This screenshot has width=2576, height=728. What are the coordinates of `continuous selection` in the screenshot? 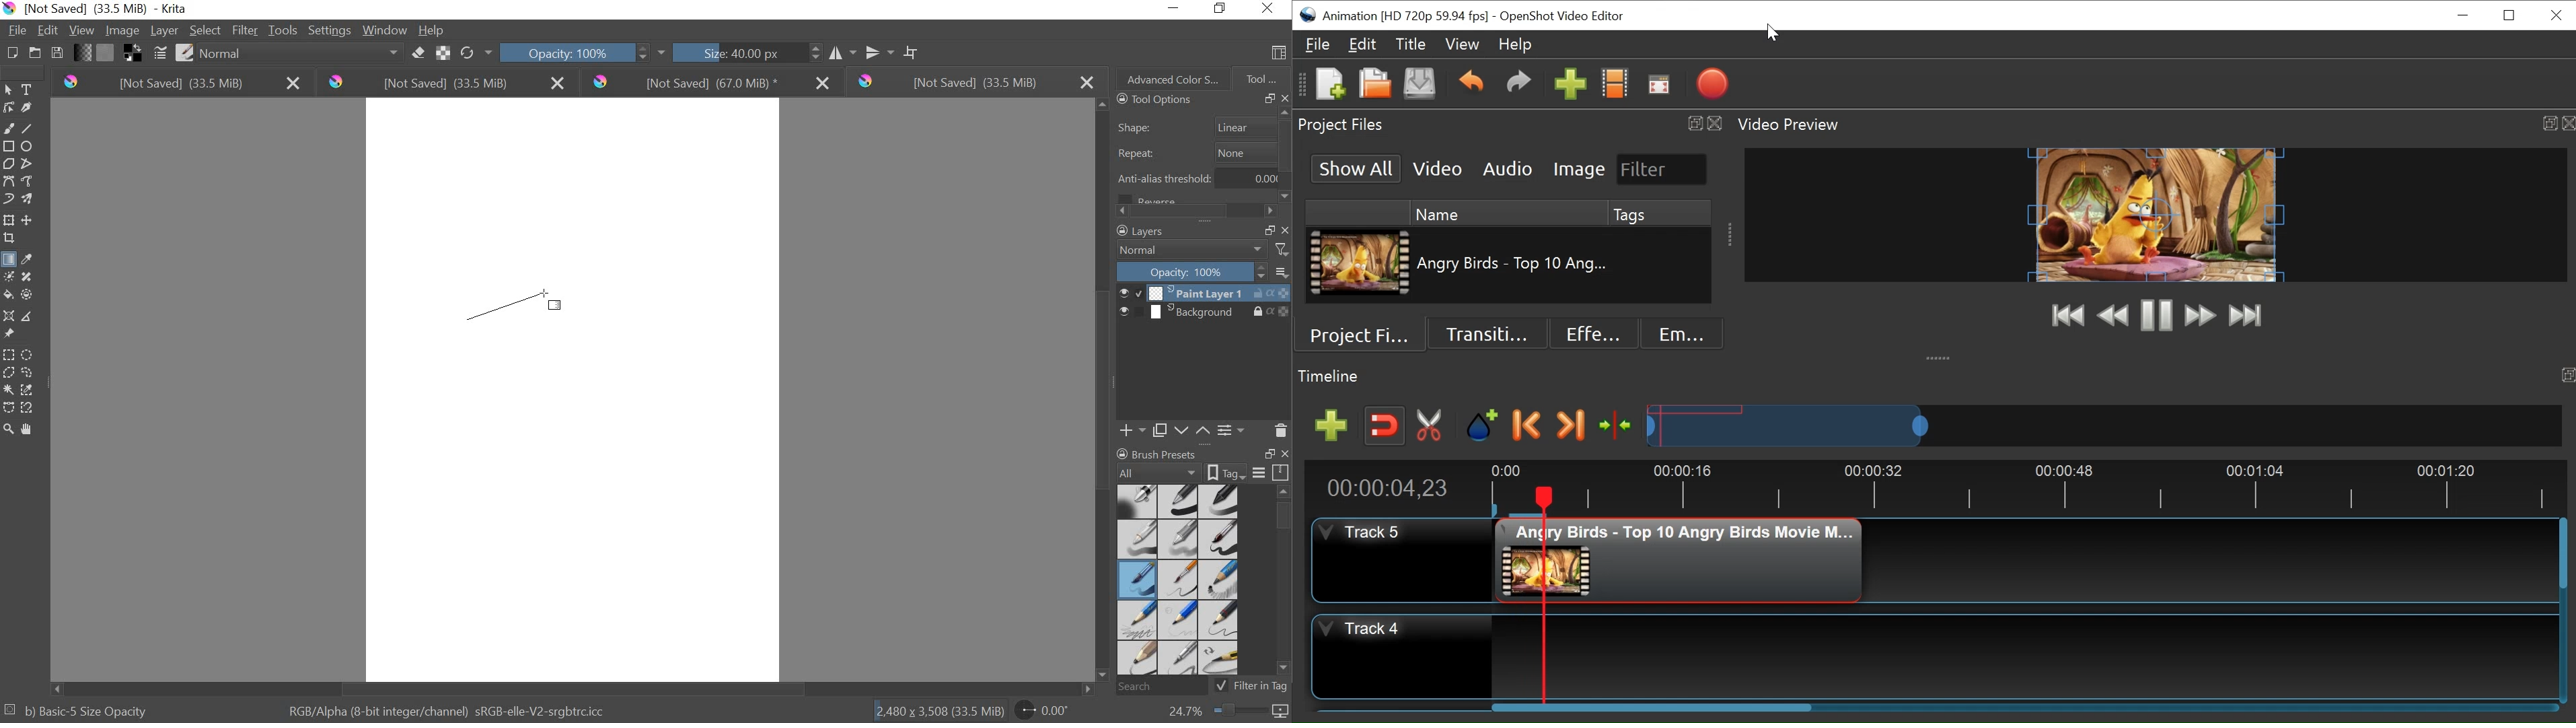 It's located at (8, 389).